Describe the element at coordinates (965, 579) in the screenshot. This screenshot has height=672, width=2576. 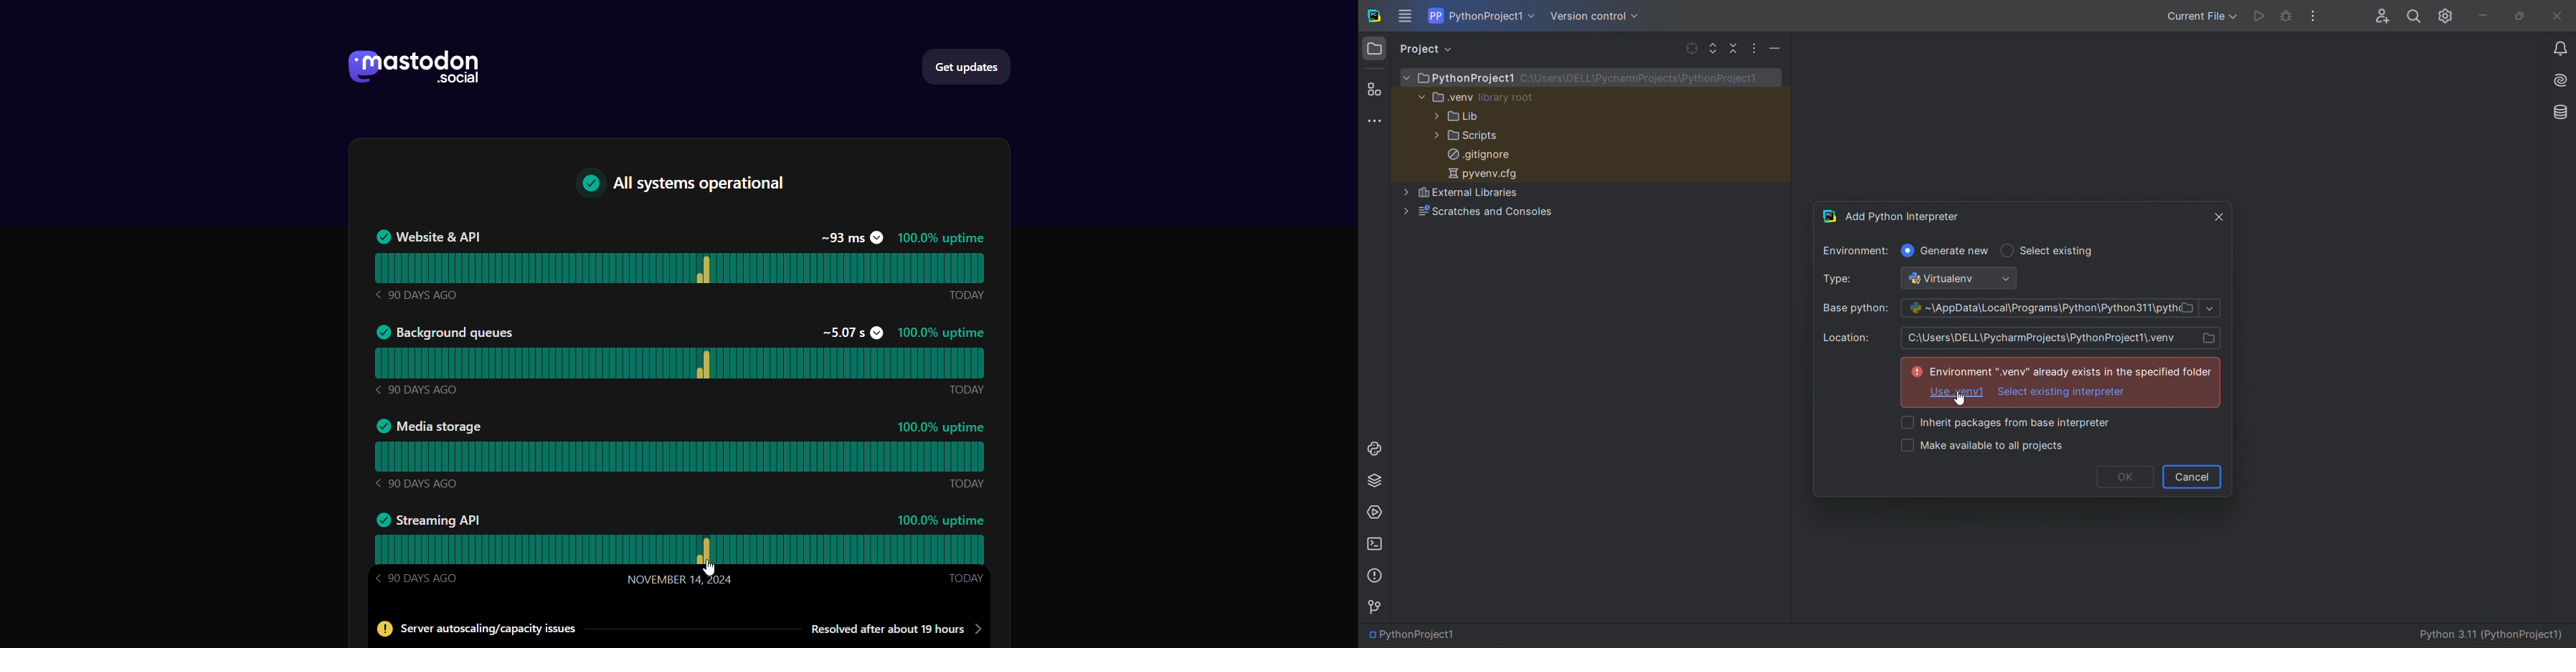
I see `Today` at that location.